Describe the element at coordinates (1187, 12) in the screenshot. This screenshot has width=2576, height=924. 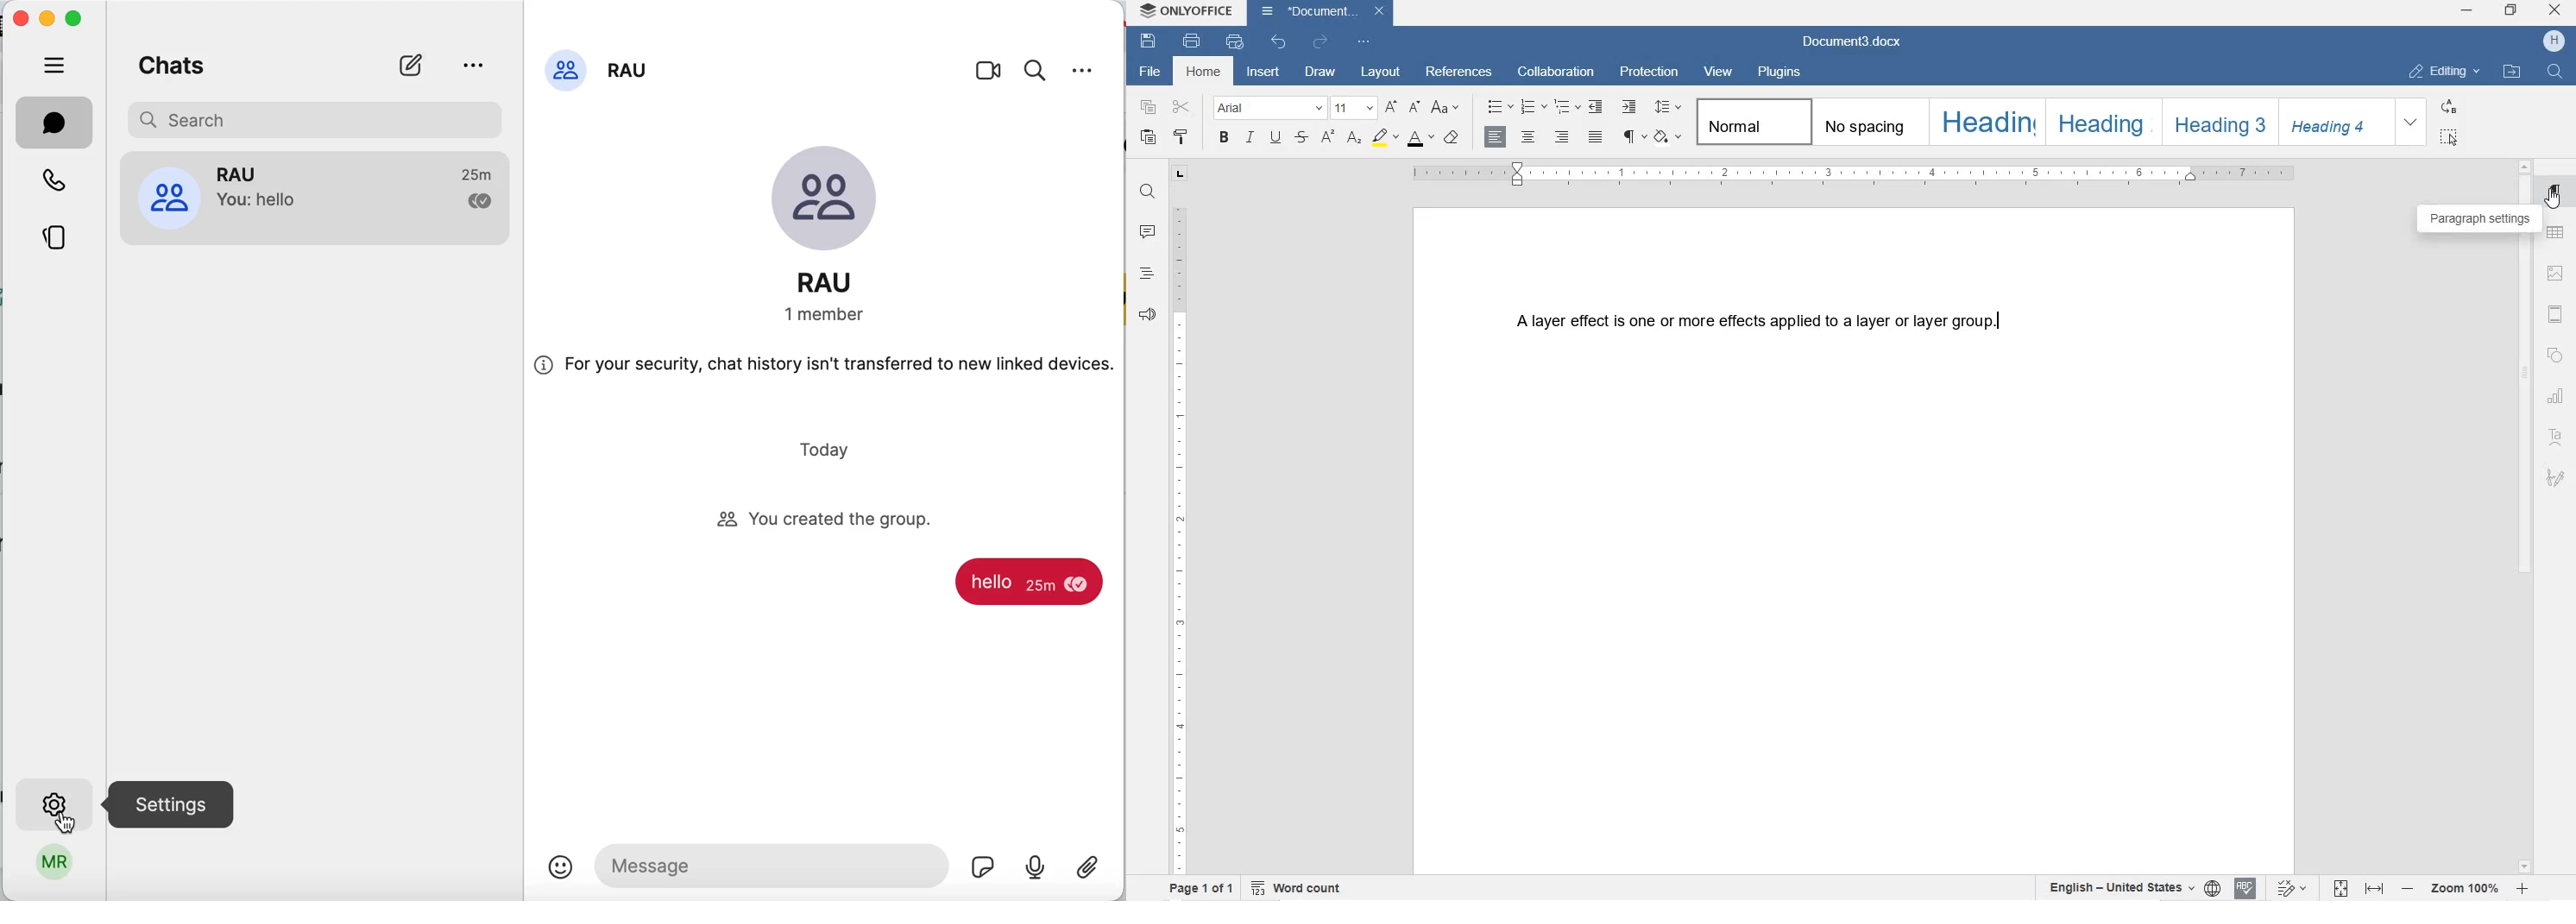
I see `SYSTEM NAME` at that location.